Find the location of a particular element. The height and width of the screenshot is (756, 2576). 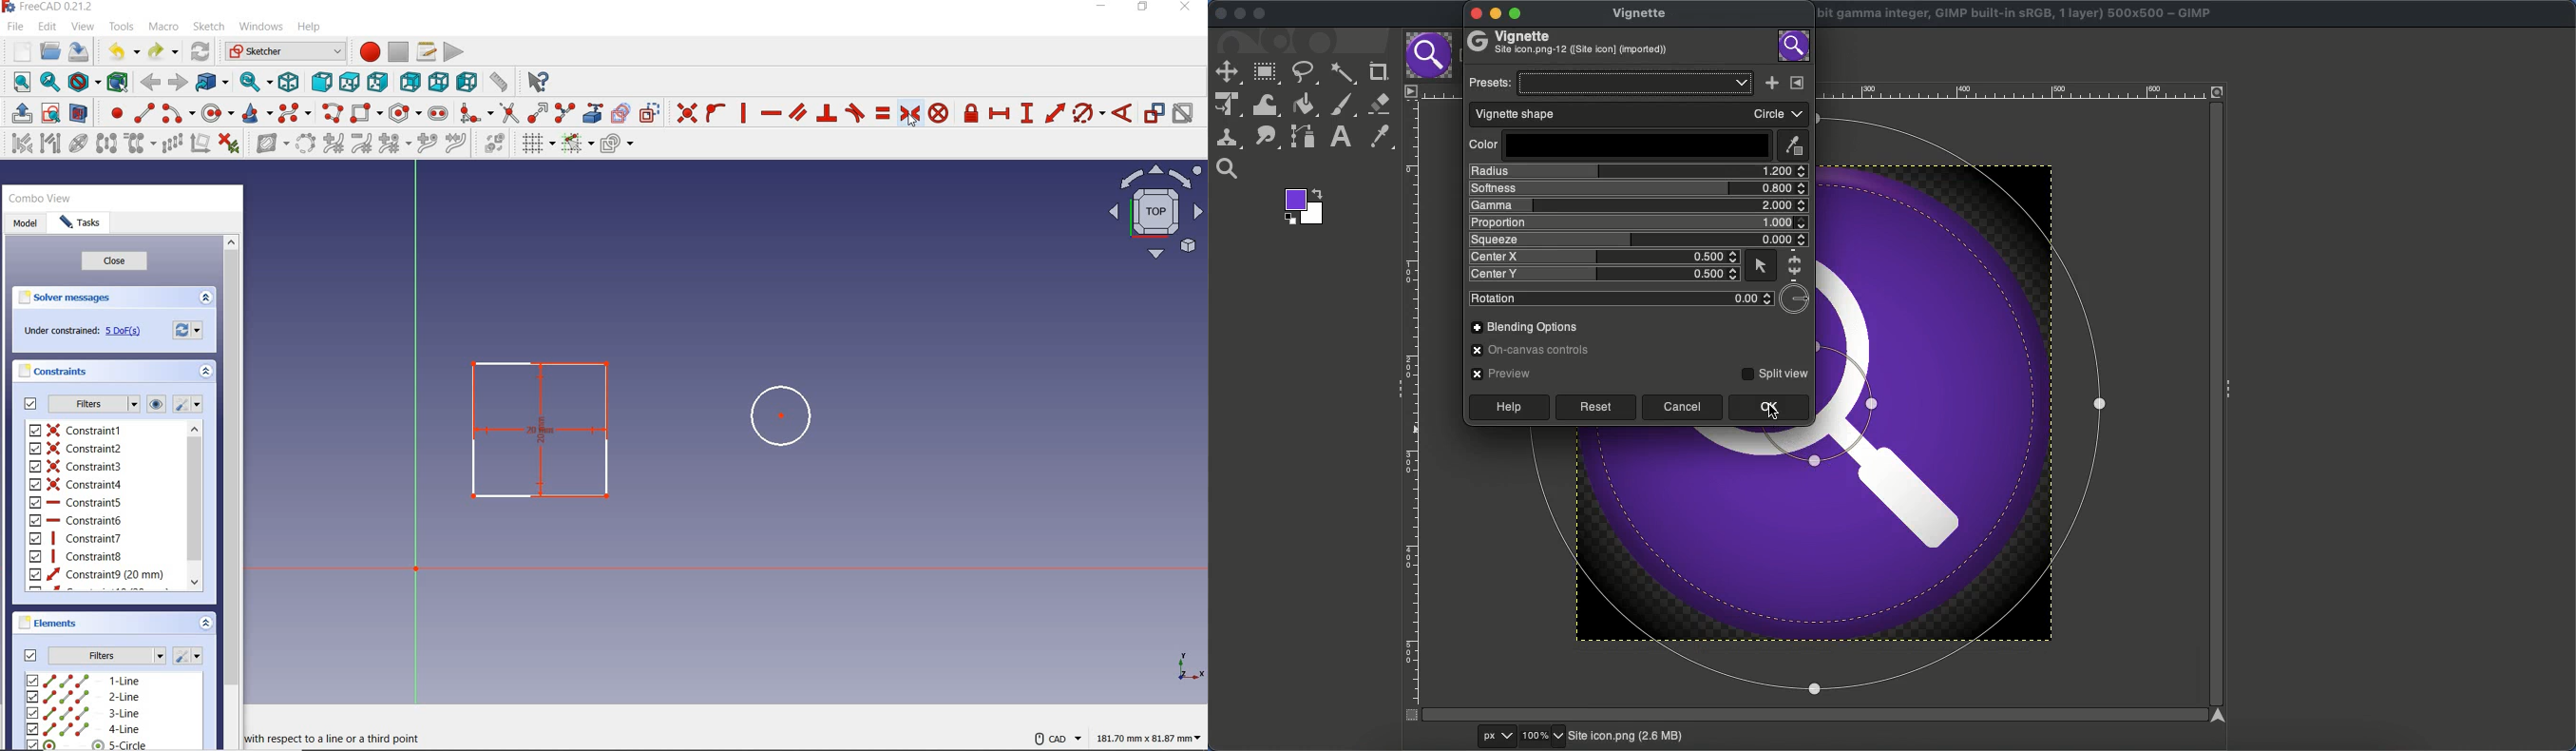

Filters checkbox is located at coordinates (32, 406).